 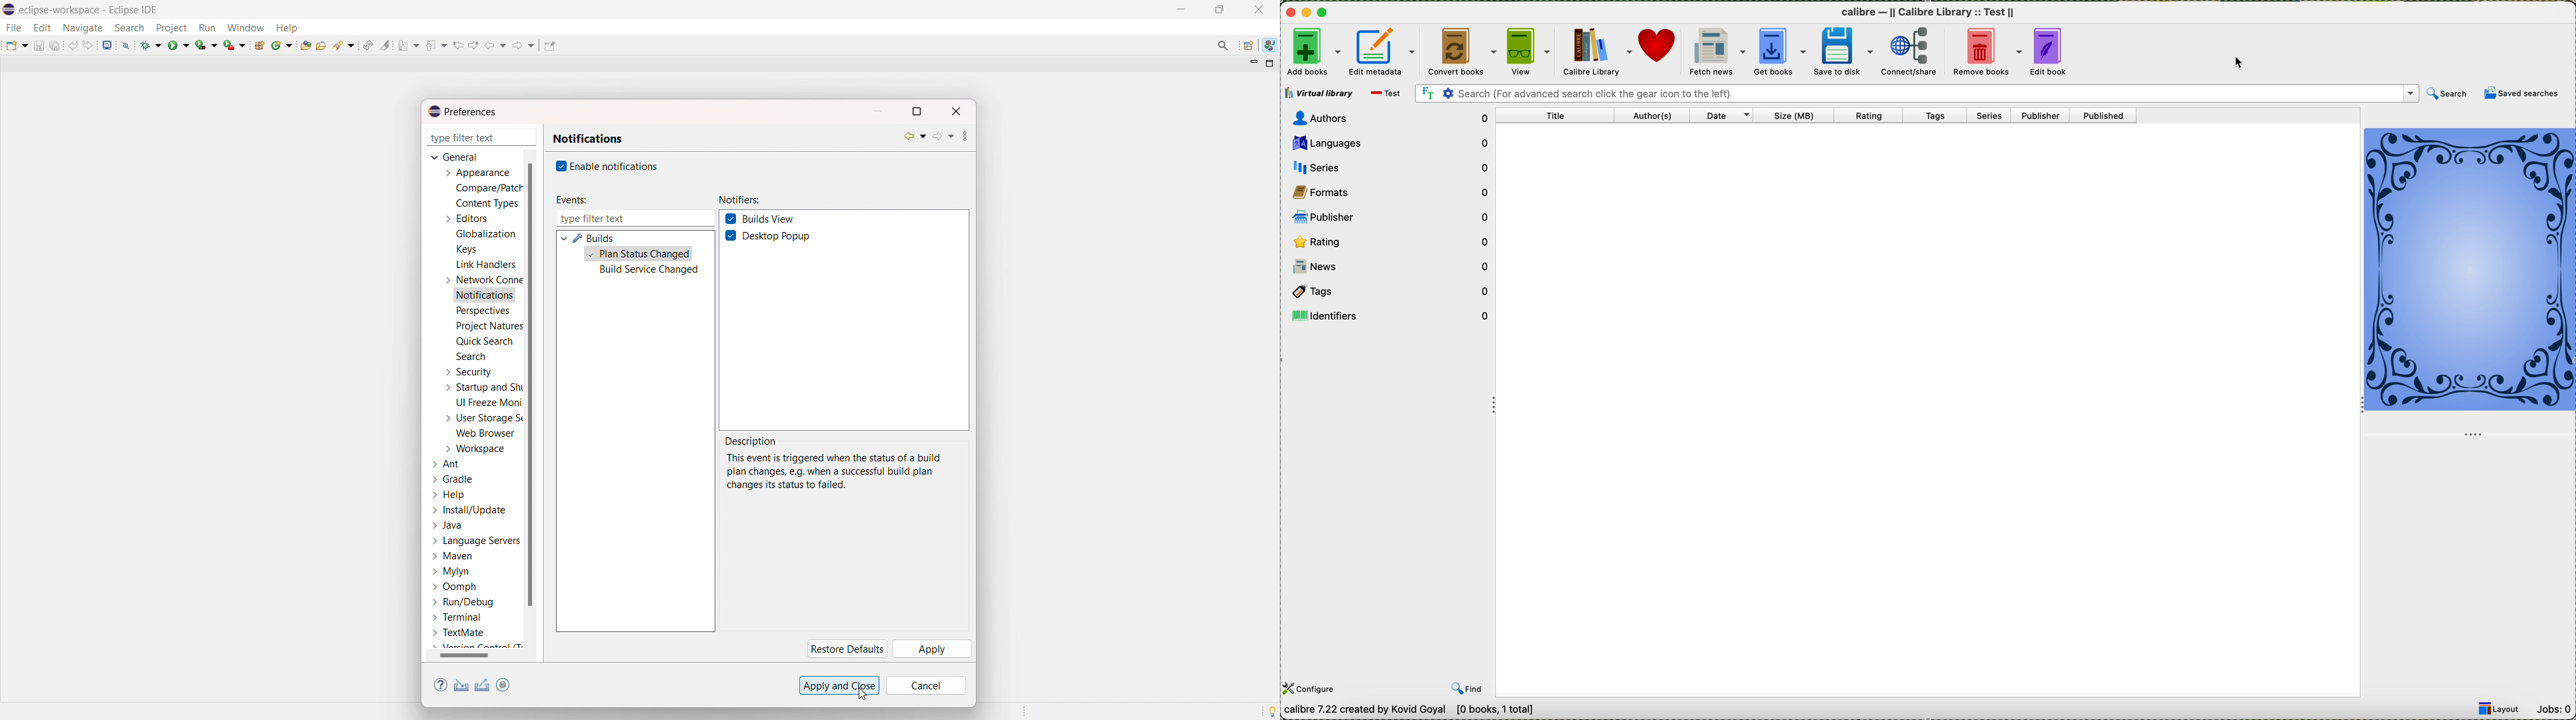 I want to click on content types, so click(x=488, y=203).